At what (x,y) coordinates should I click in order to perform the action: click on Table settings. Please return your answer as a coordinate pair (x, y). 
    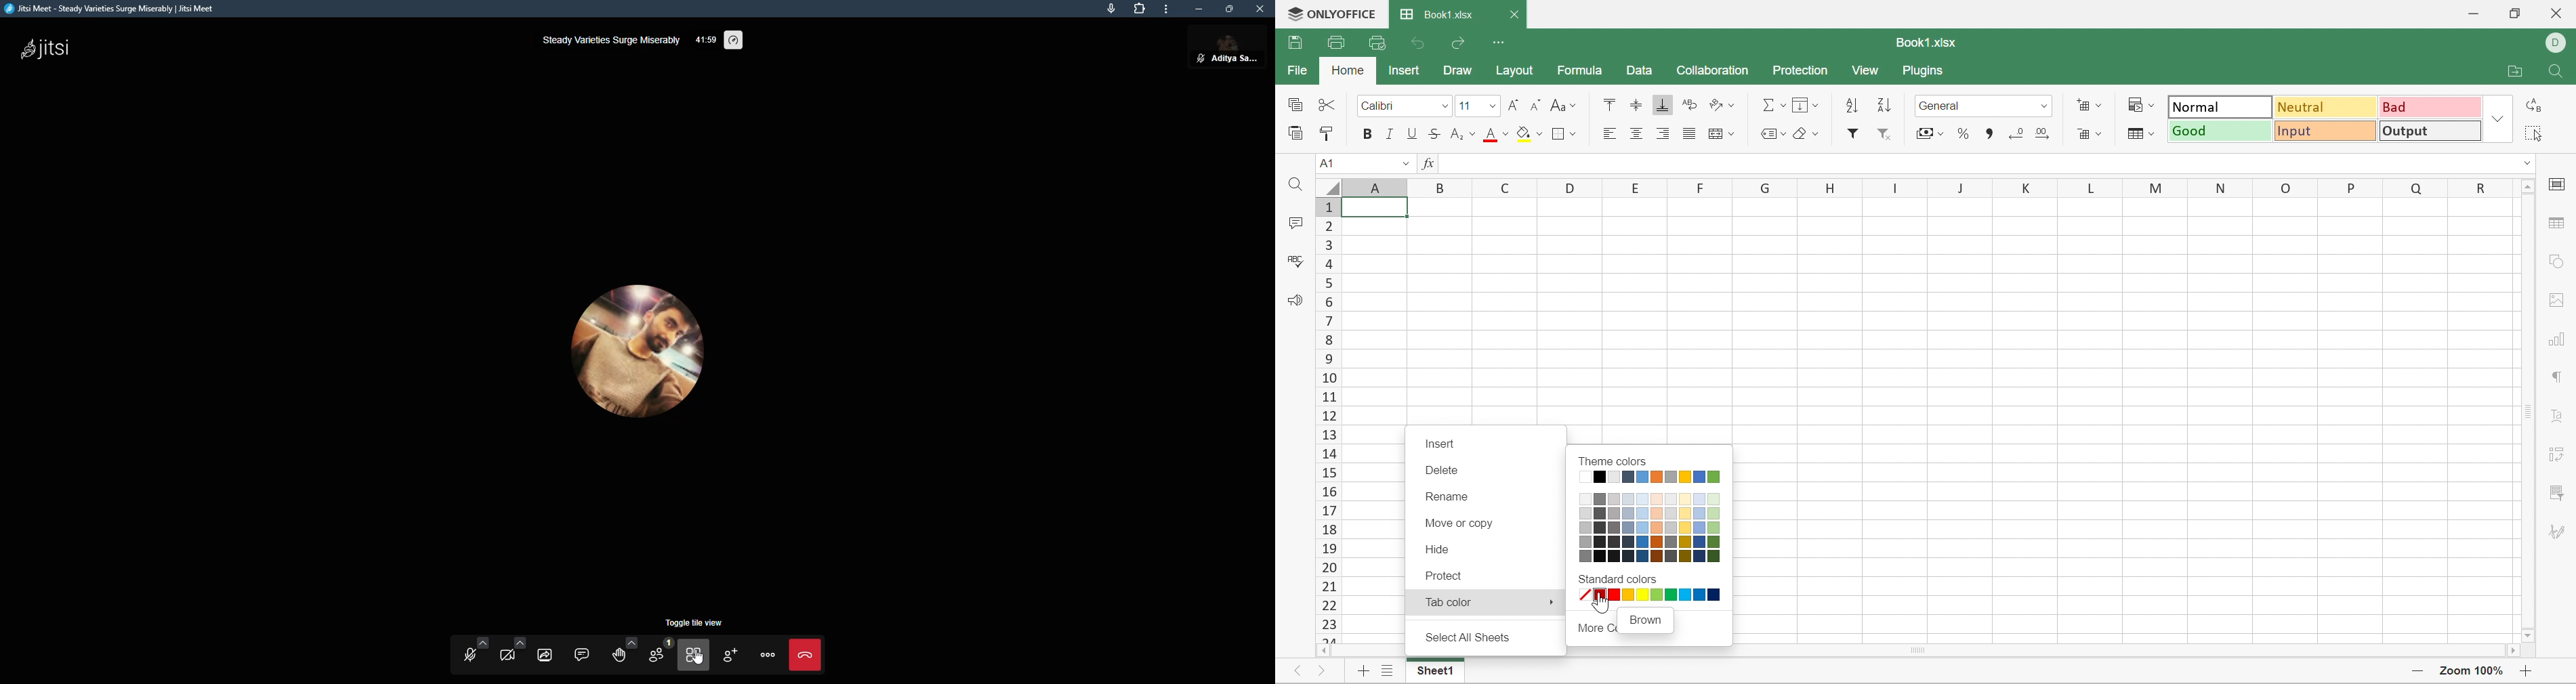
    Looking at the image, I should click on (2560, 224).